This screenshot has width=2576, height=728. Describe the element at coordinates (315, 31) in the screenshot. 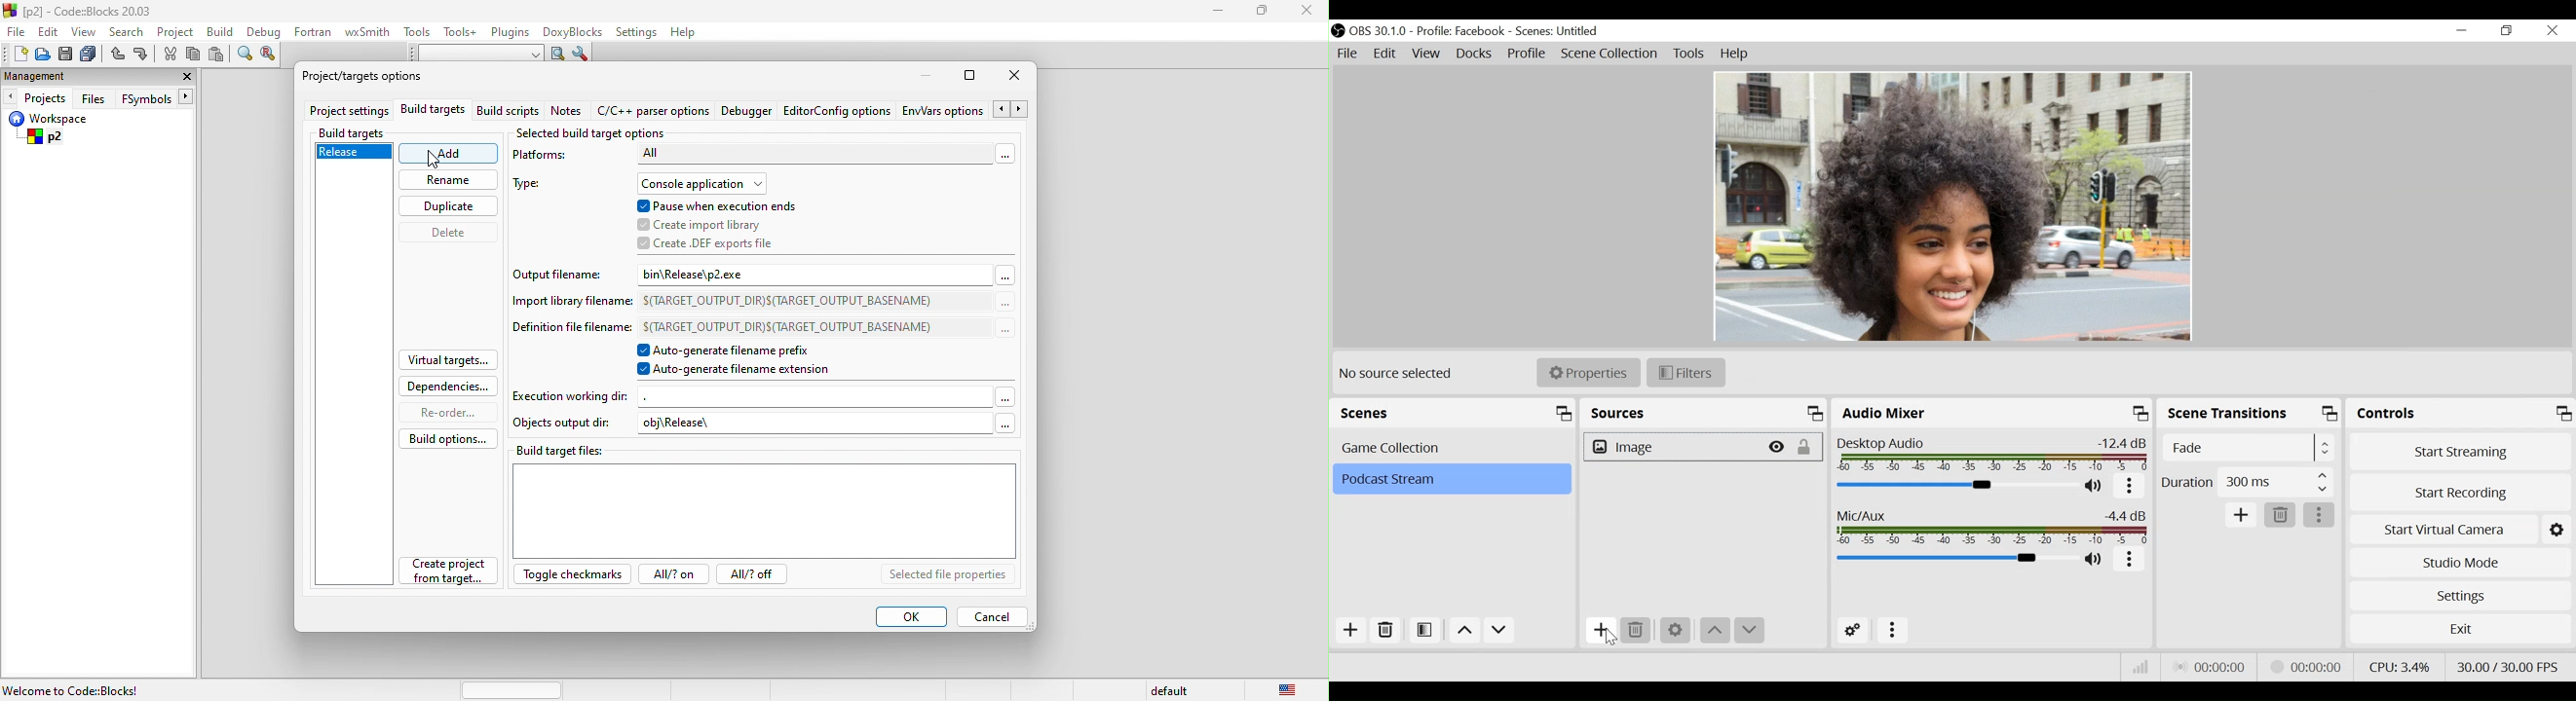

I see `fortran` at that location.